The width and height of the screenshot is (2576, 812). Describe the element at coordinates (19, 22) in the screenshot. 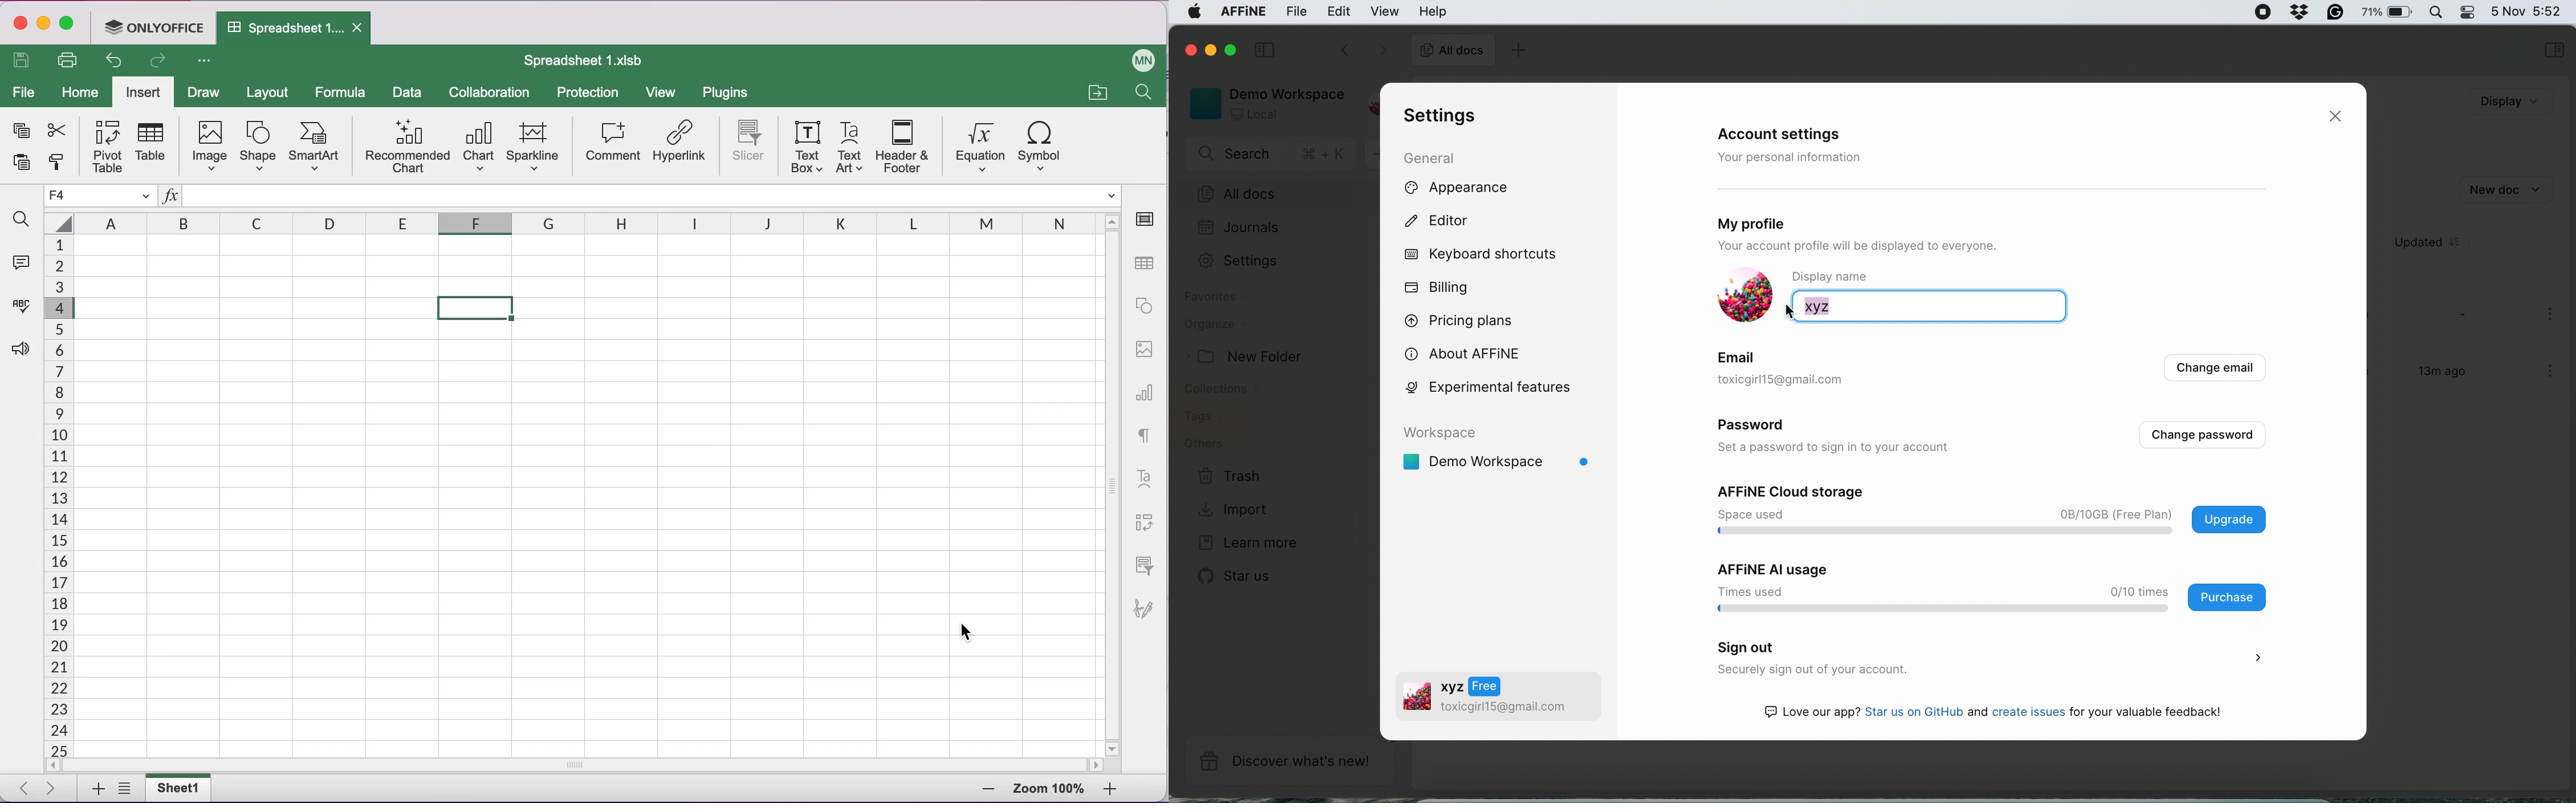

I see `close` at that location.